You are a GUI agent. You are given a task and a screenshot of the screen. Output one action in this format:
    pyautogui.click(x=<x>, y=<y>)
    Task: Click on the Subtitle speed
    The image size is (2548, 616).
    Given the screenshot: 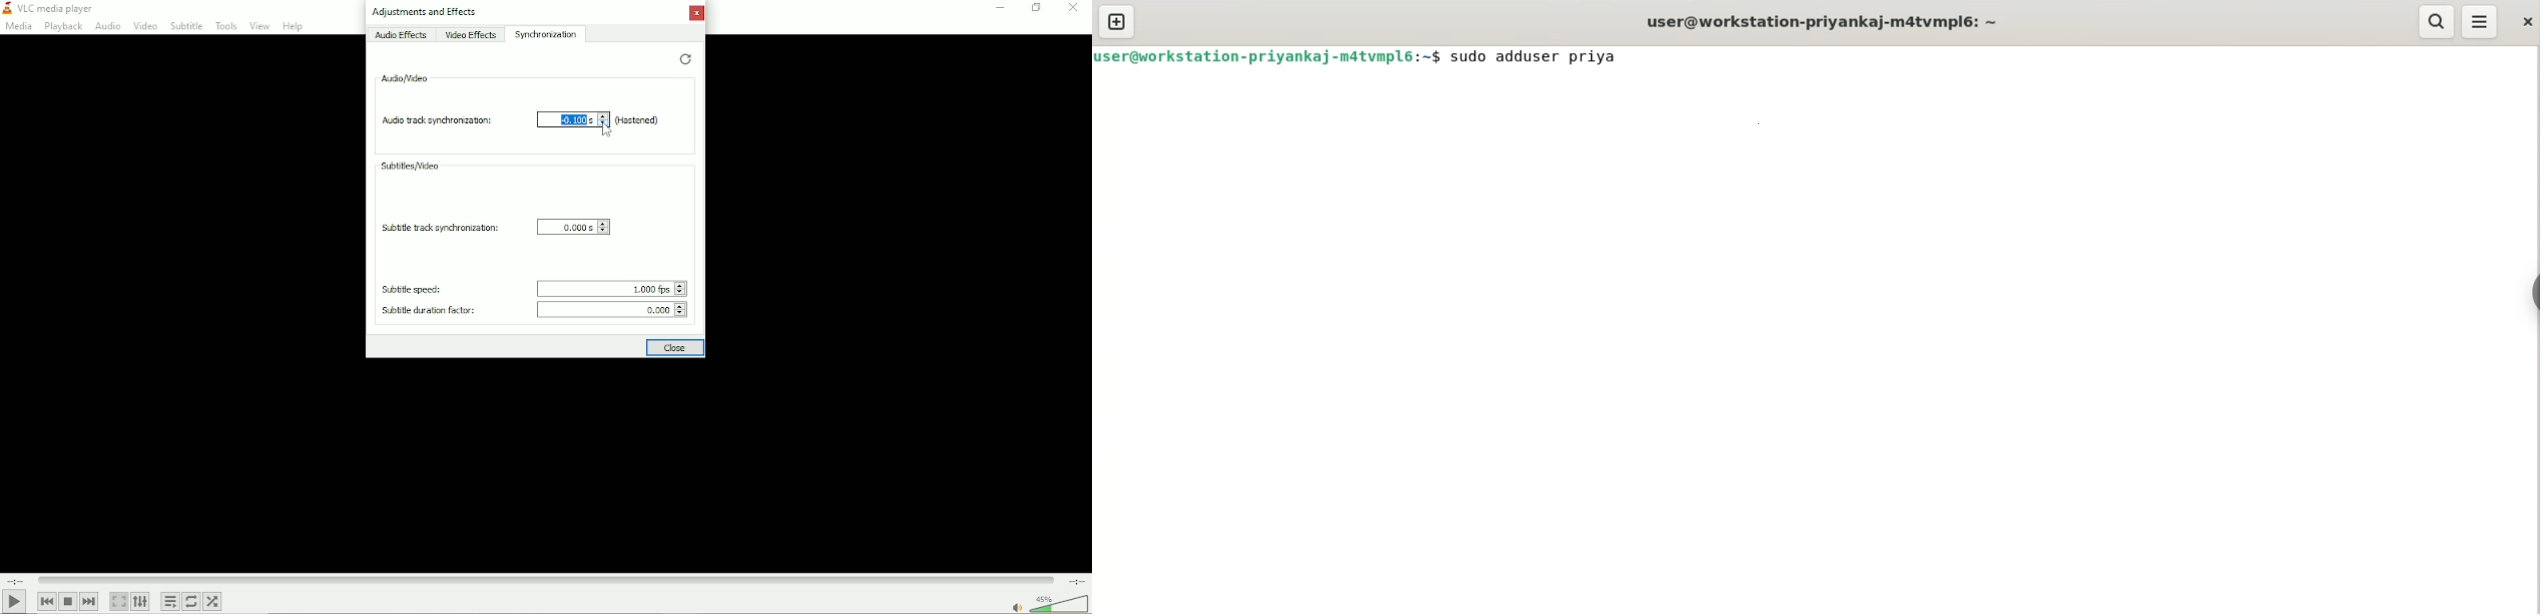 What is the action you would take?
    pyautogui.click(x=411, y=290)
    